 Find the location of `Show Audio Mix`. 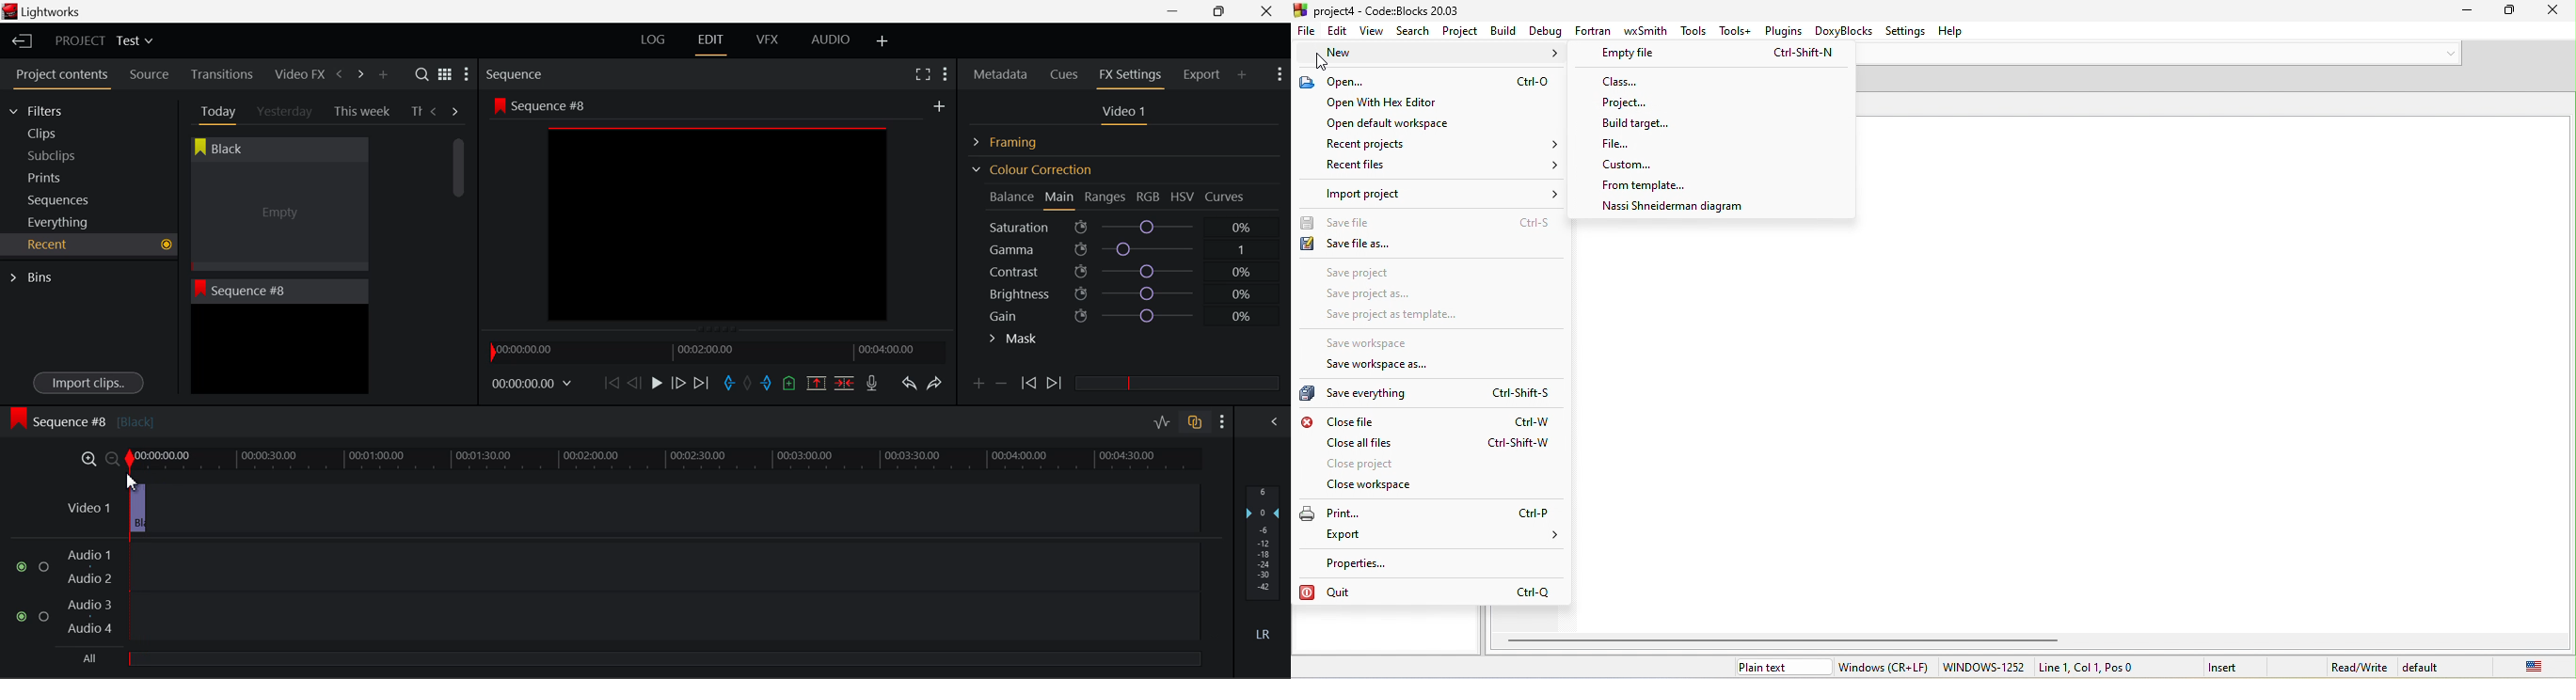

Show Audio Mix is located at coordinates (1276, 420).